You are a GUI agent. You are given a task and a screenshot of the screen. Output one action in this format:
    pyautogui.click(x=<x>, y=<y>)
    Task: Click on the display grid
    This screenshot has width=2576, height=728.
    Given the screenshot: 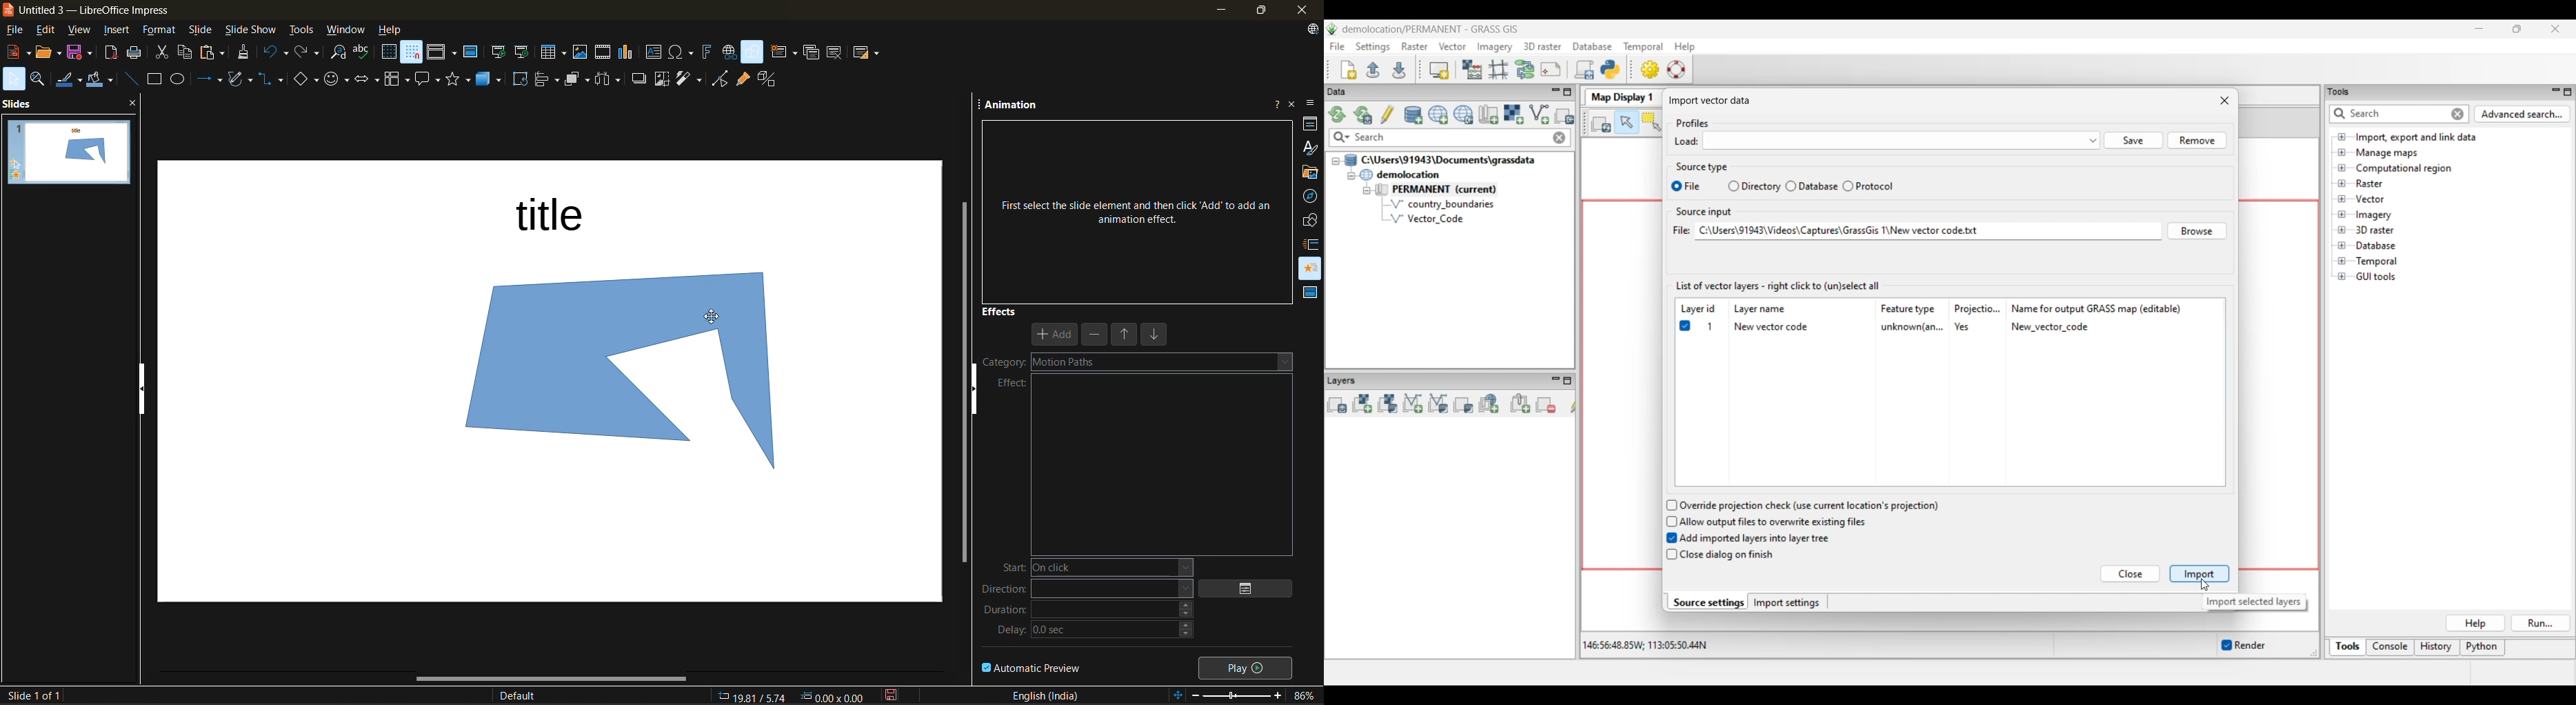 What is the action you would take?
    pyautogui.click(x=388, y=53)
    